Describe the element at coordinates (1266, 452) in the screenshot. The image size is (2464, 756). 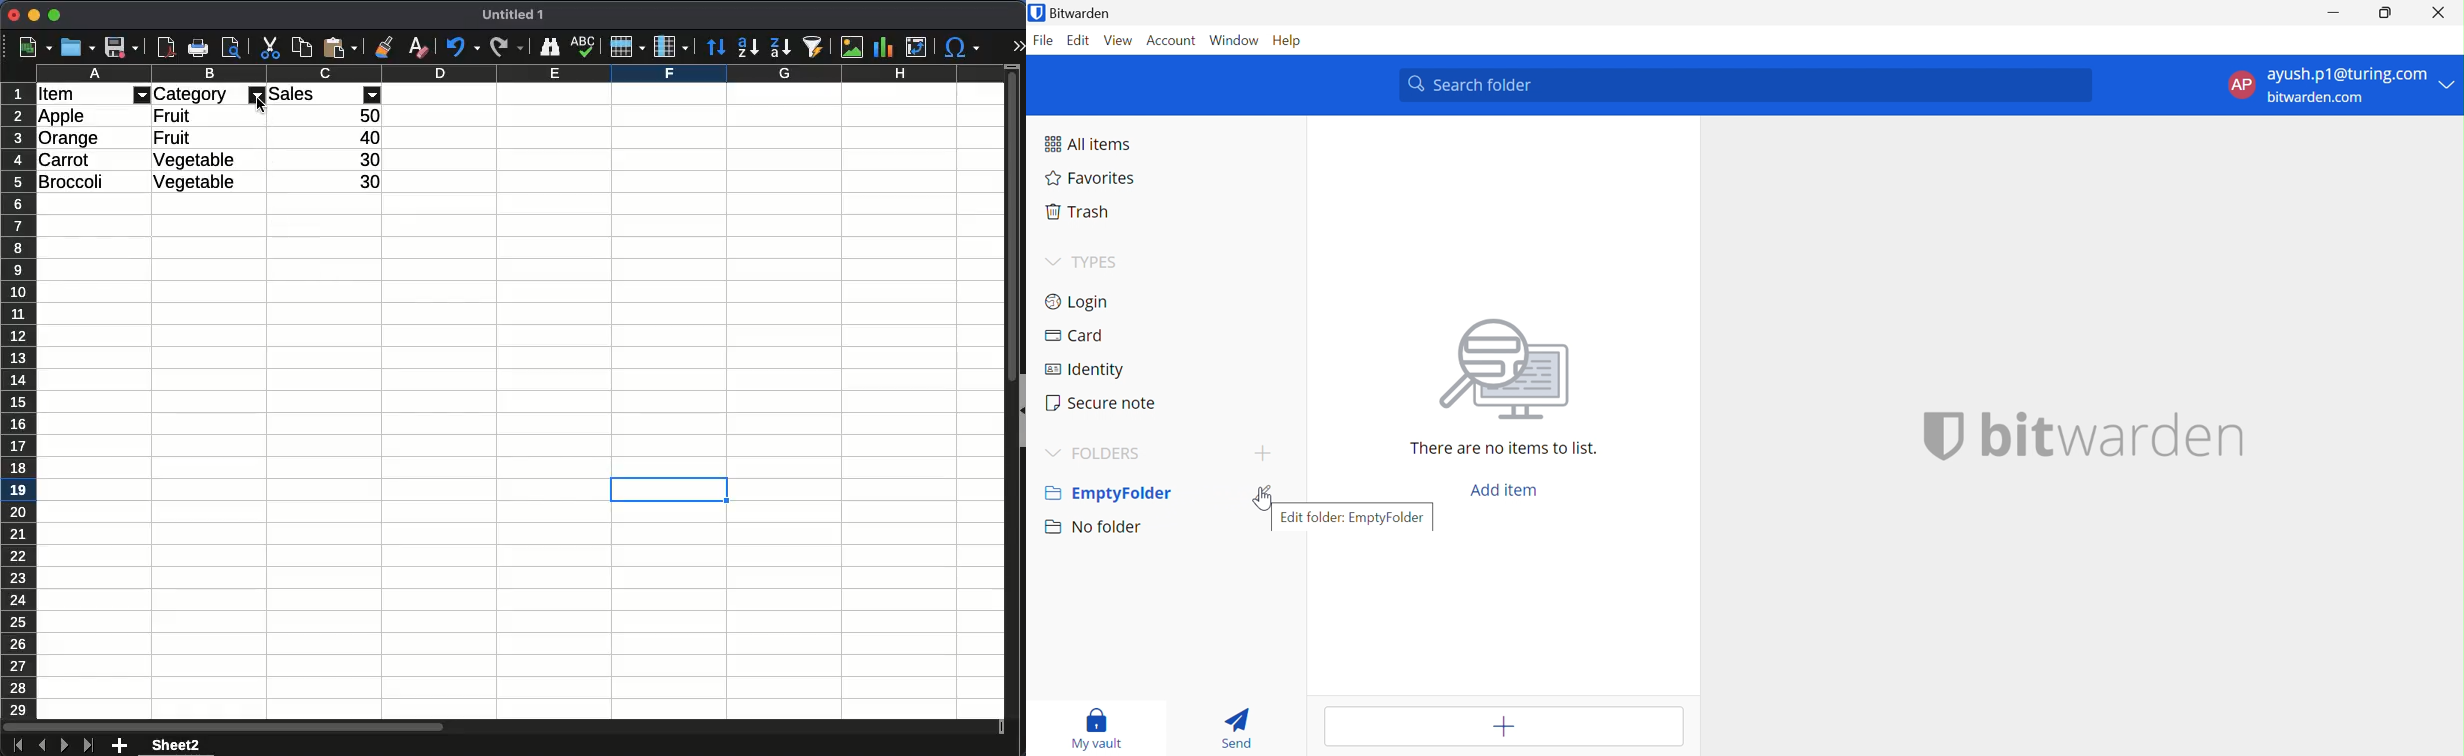
I see `Add Folder` at that location.